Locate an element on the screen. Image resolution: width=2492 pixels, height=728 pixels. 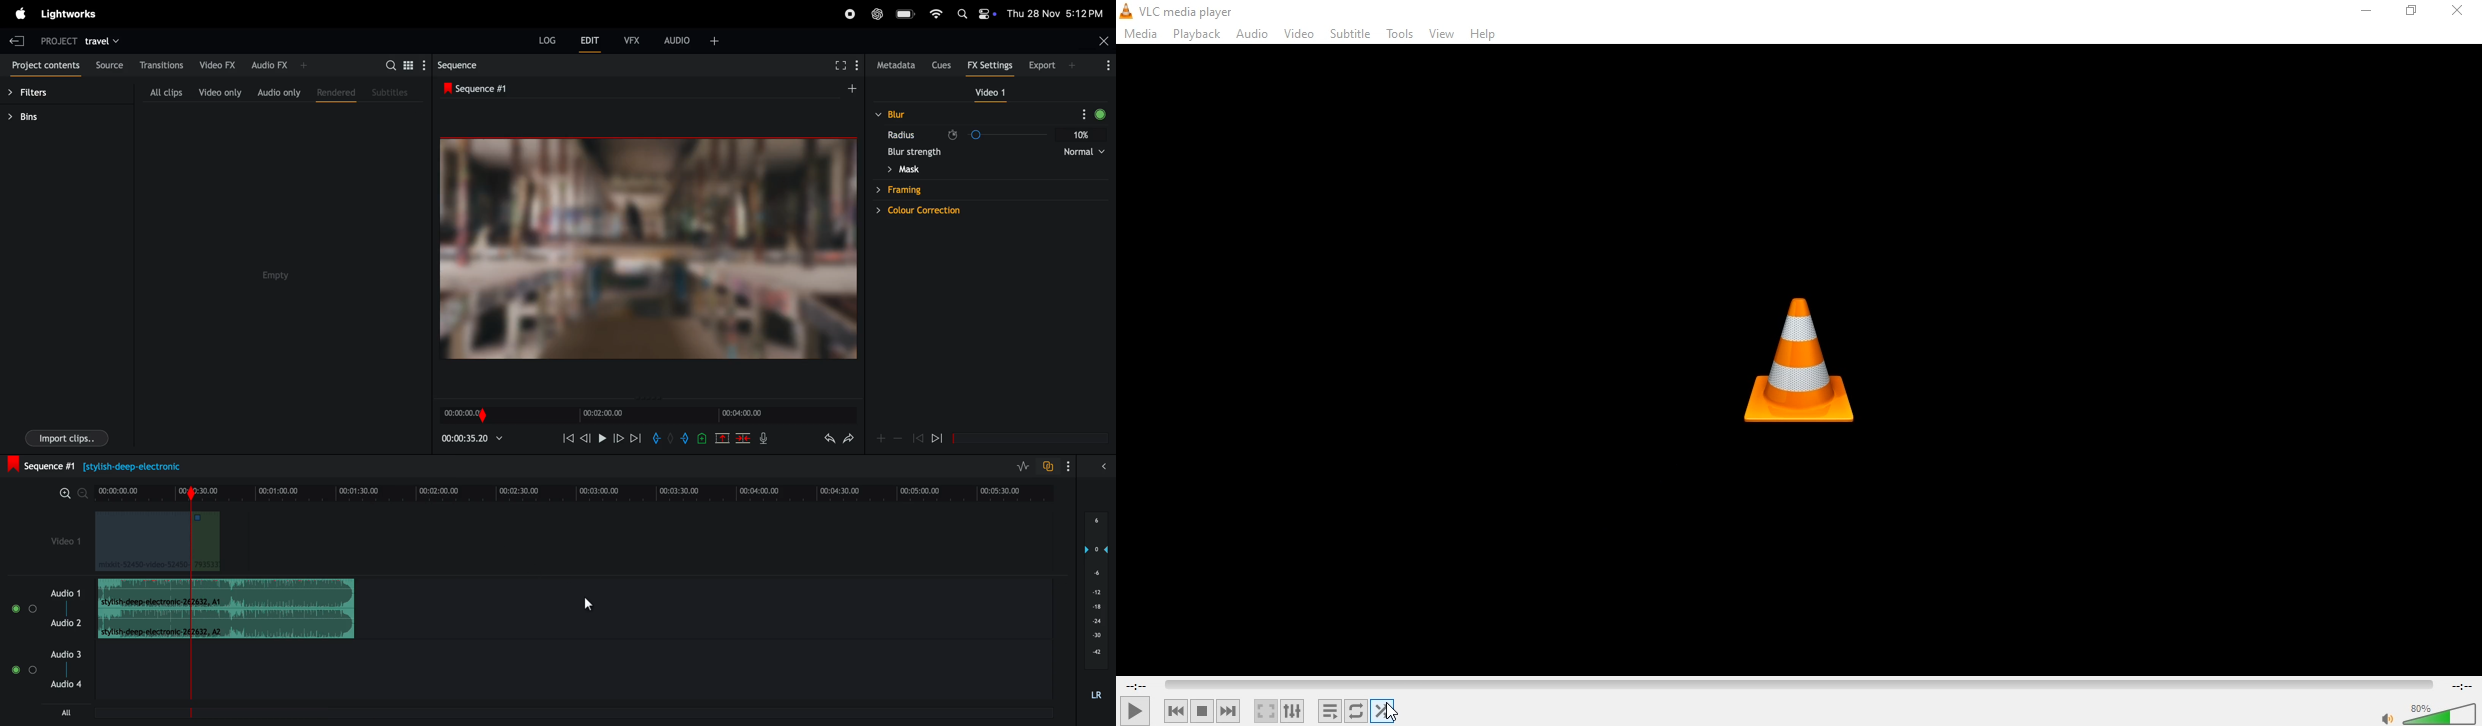
toggle audio level editing is located at coordinates (1019, 466).